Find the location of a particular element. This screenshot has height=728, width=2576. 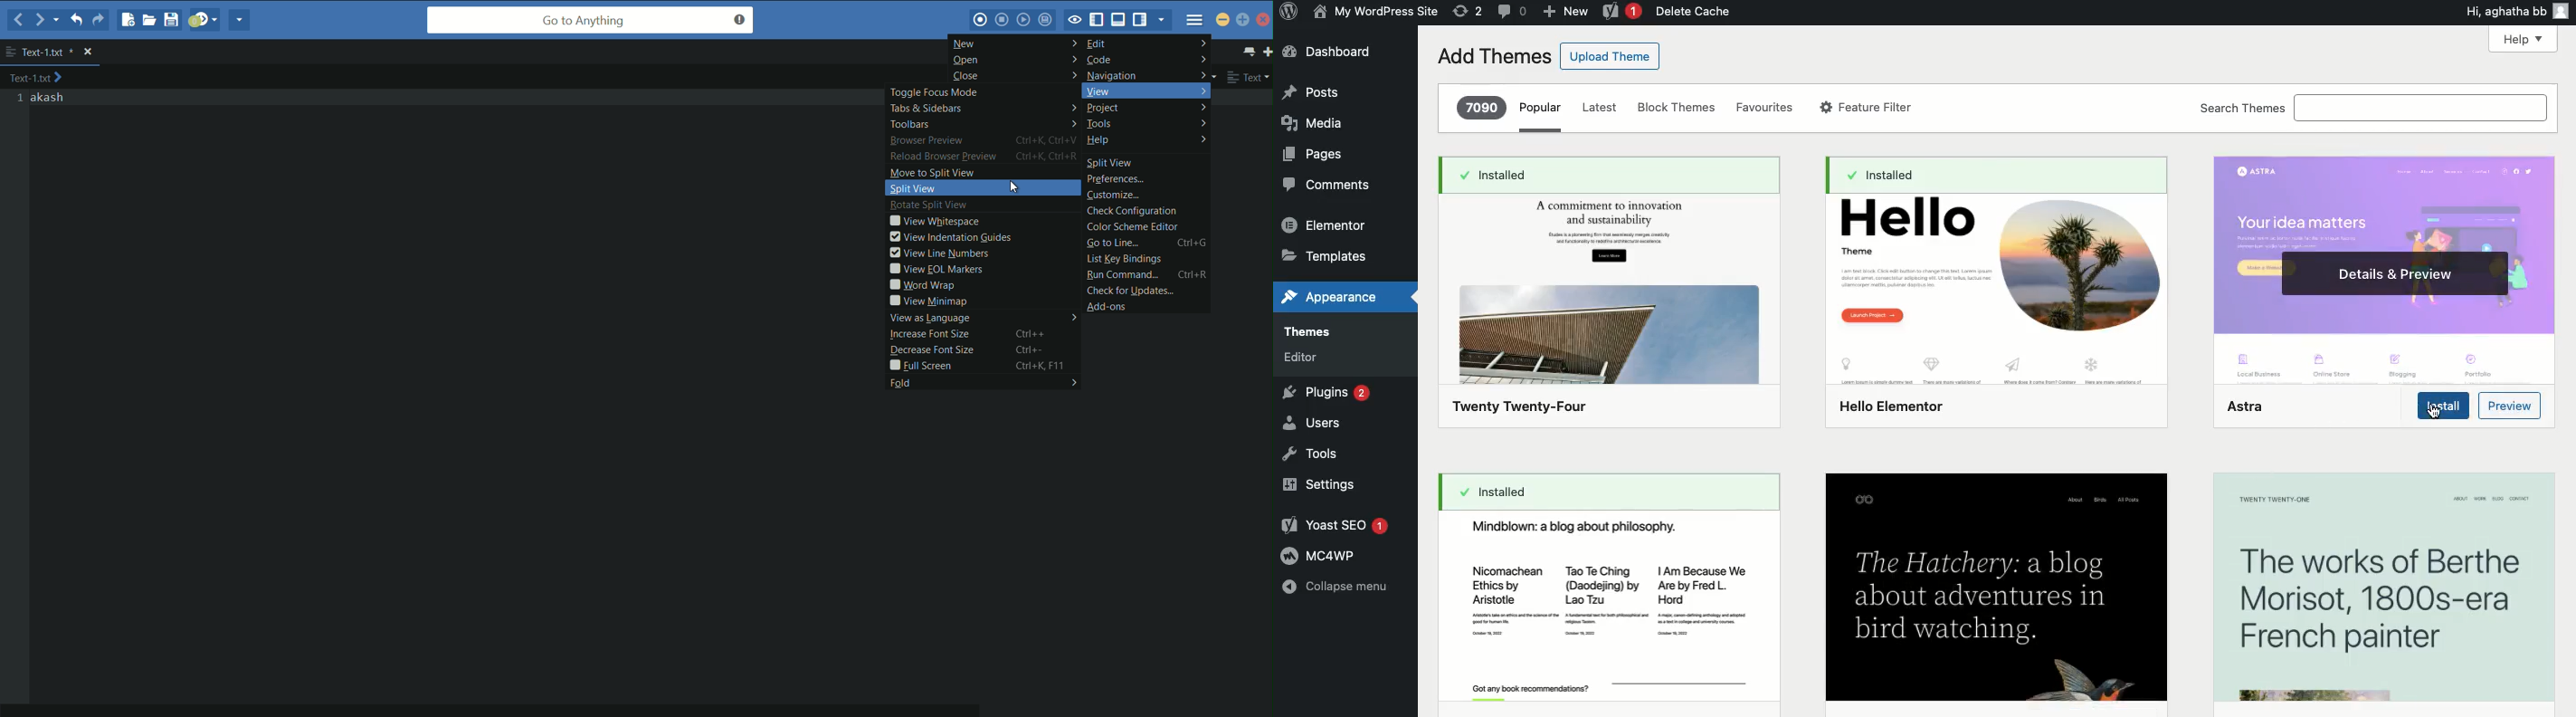

Comment is located at coordinates (1327, 188).